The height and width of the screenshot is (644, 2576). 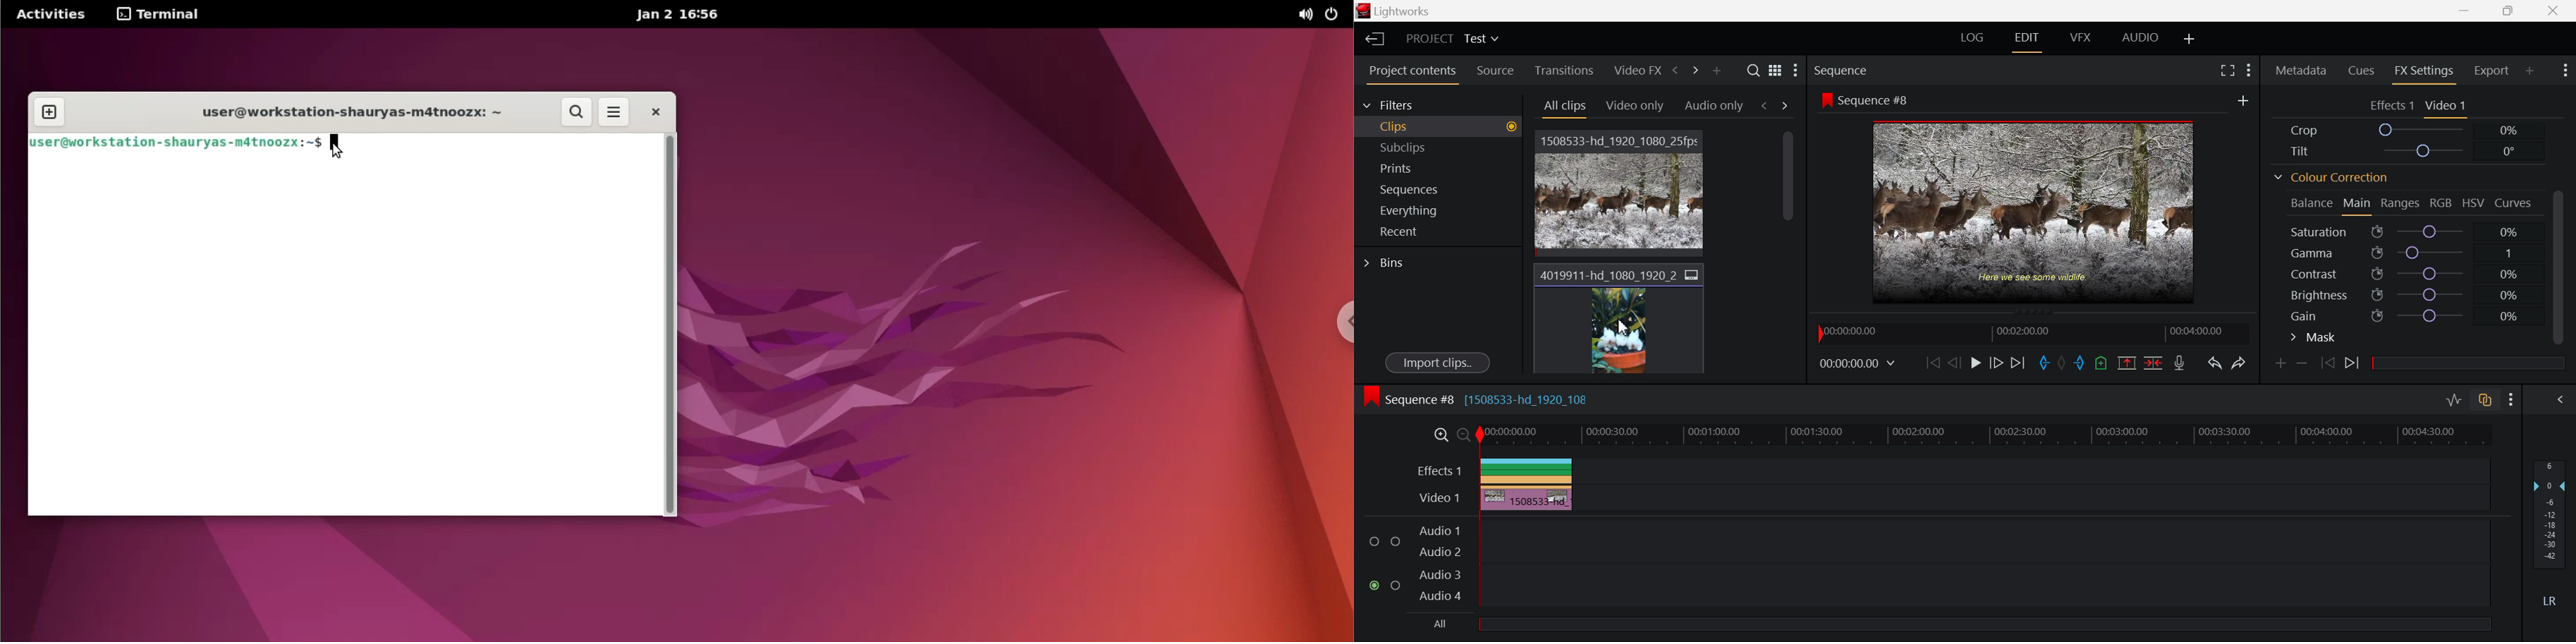 I want to click on Add Panel, so click(x=2528, y=71).